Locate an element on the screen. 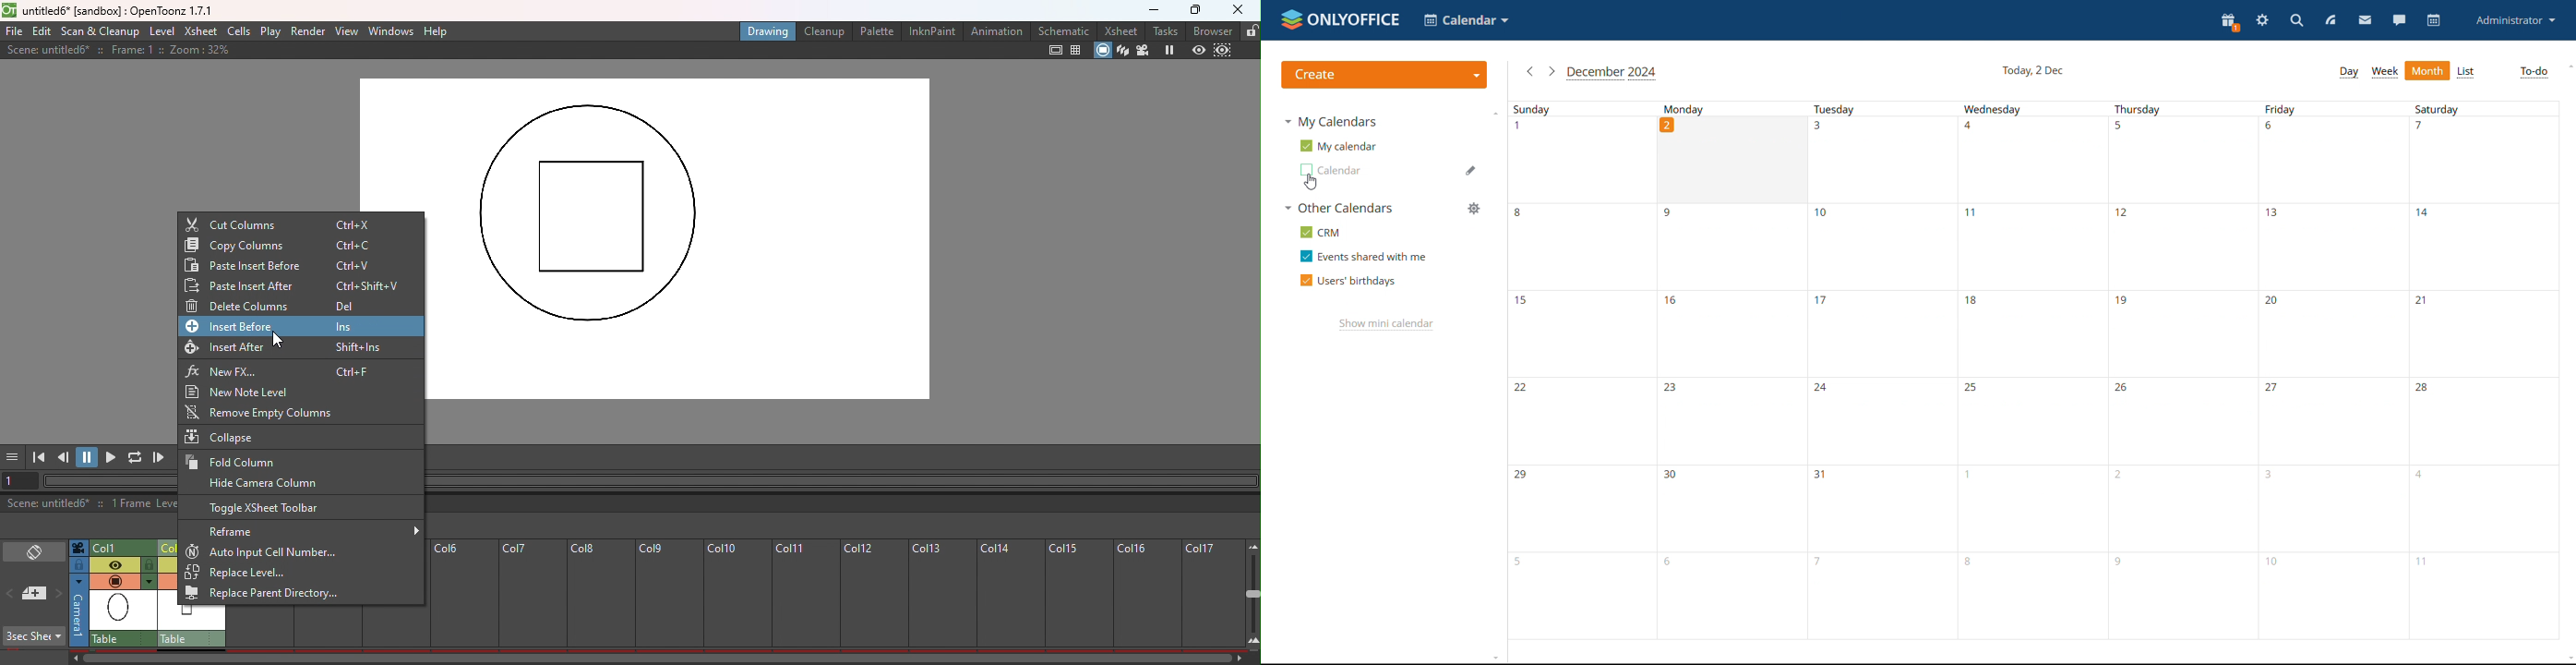  14 is located at coordinates (2484, 247).